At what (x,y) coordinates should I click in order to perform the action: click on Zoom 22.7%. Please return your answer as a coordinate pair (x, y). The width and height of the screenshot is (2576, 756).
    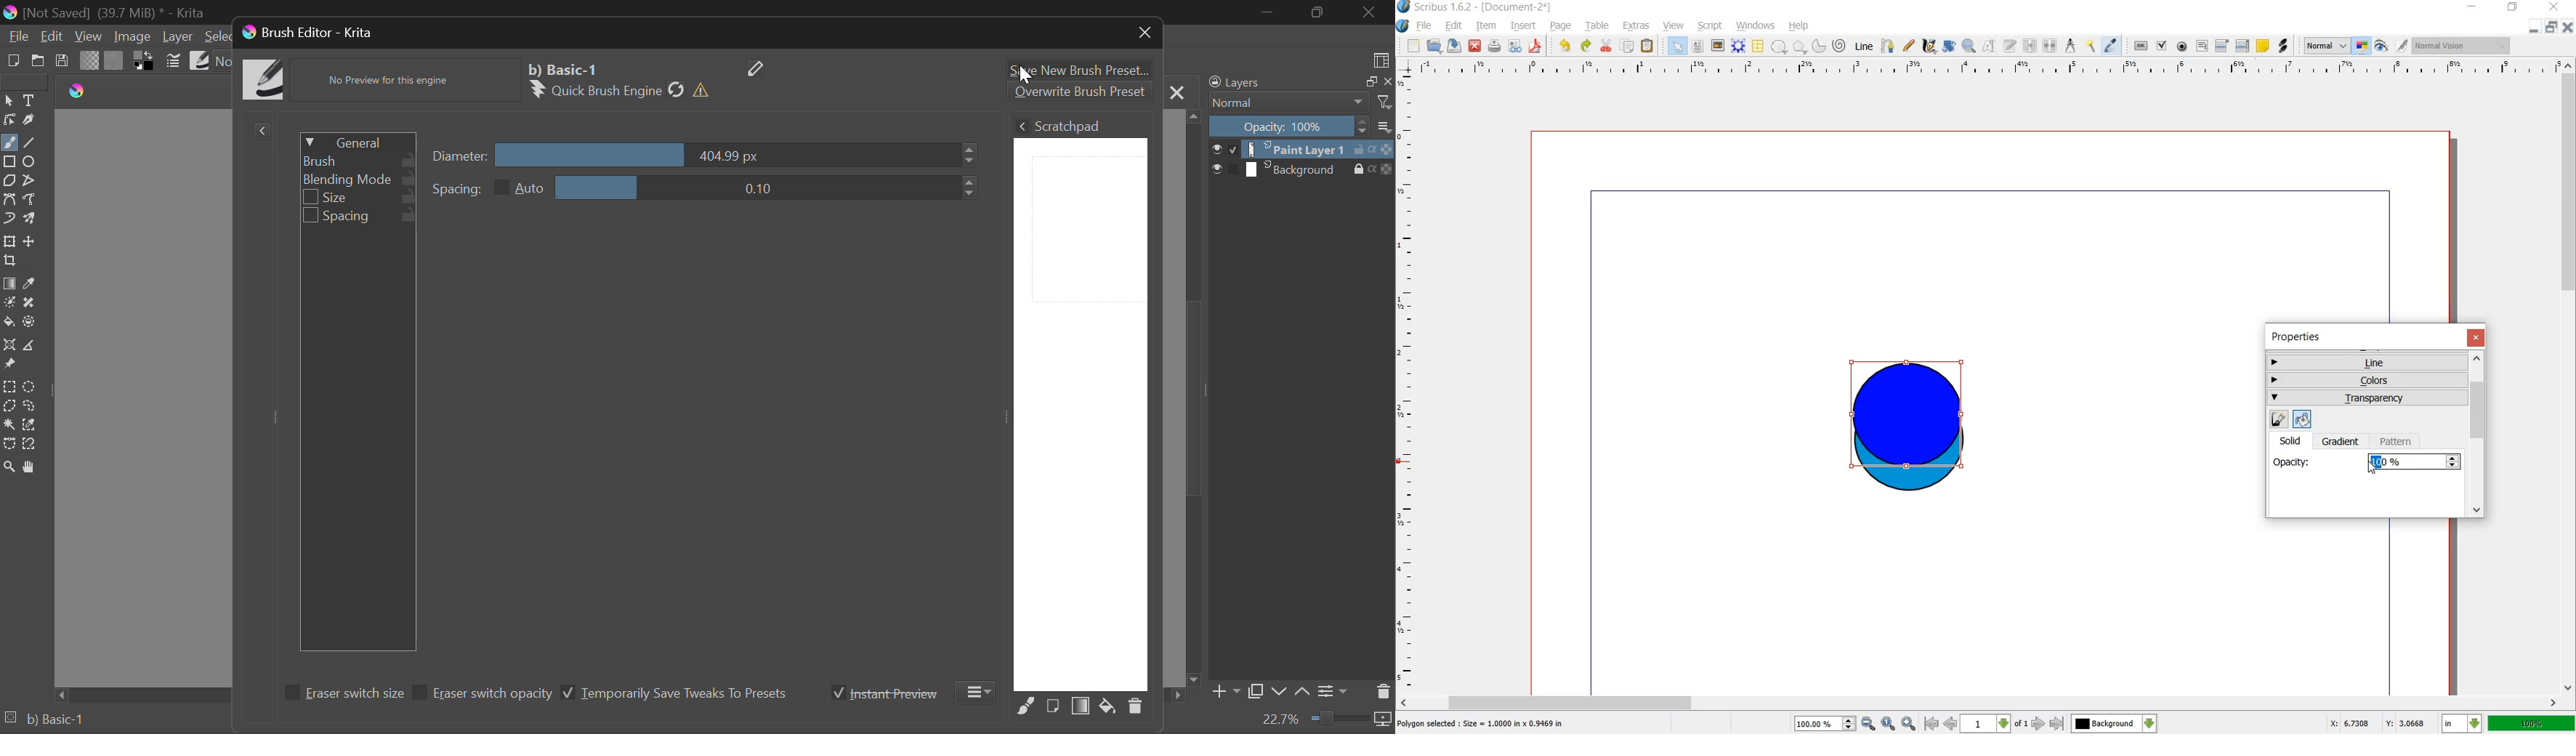
    Looking at the image, I should click on (1324, 720).